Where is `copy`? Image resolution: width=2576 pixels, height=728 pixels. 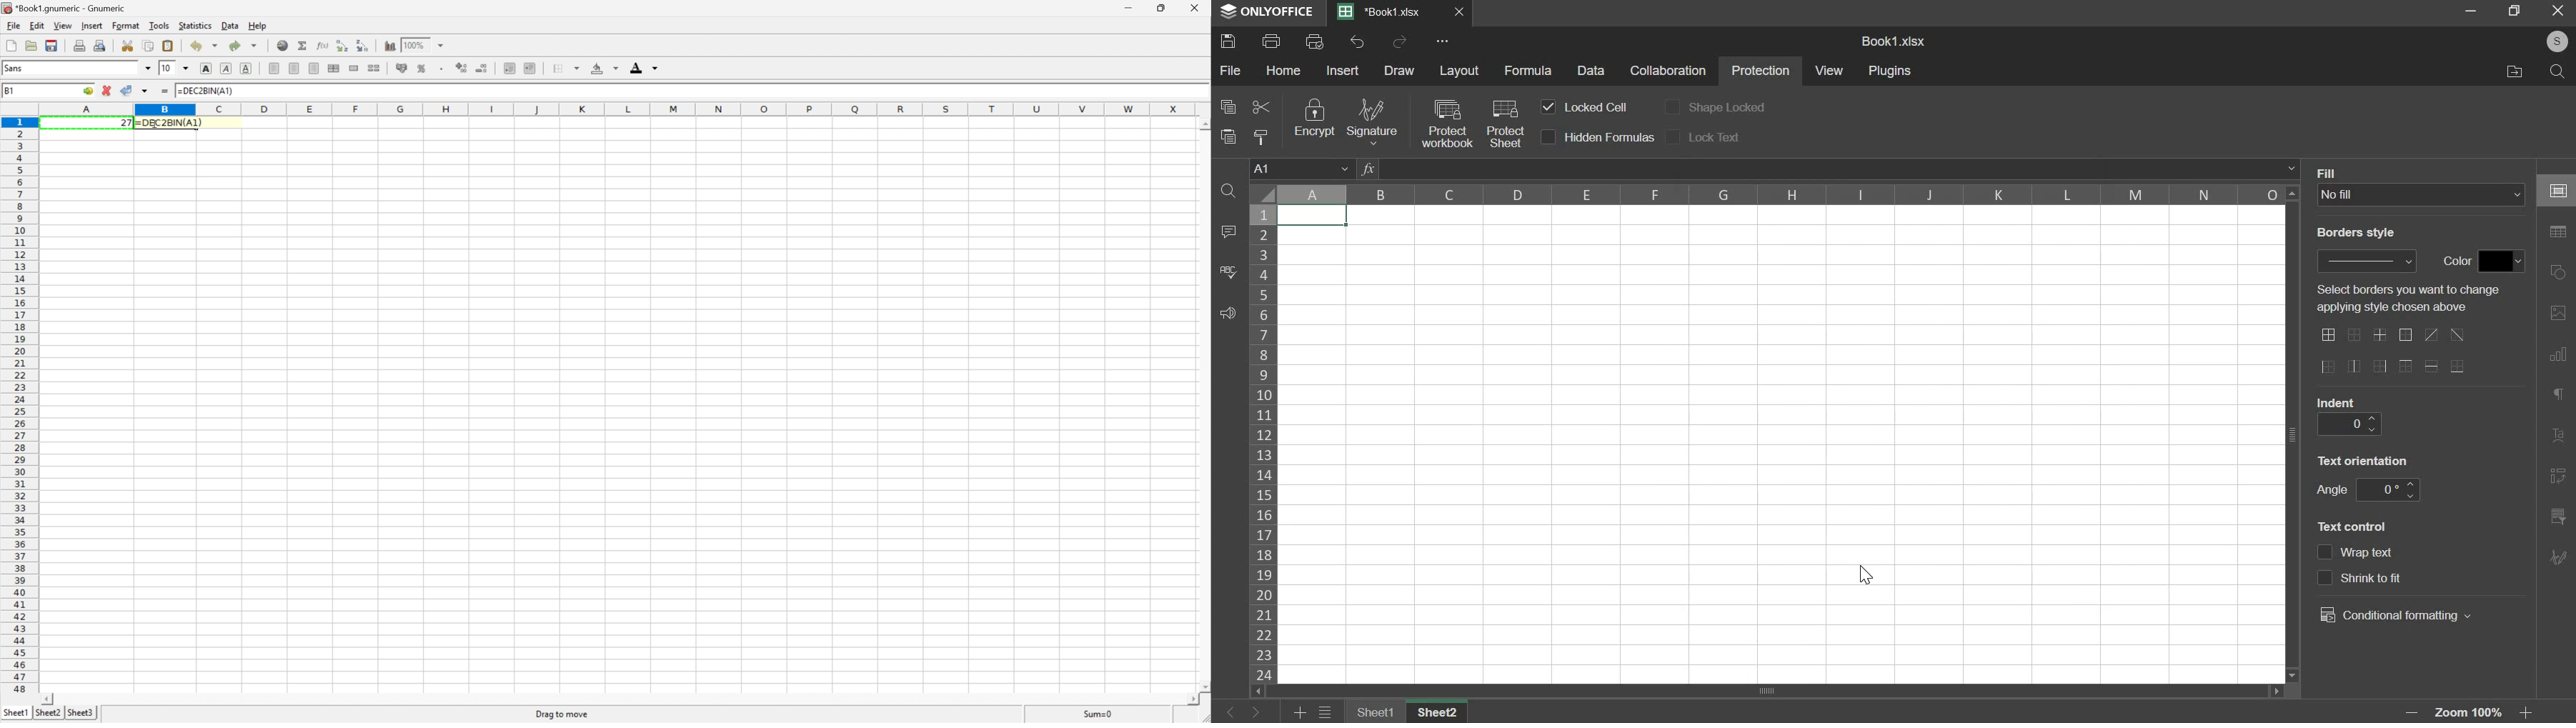
copy is located at coordinates (1228, 106).